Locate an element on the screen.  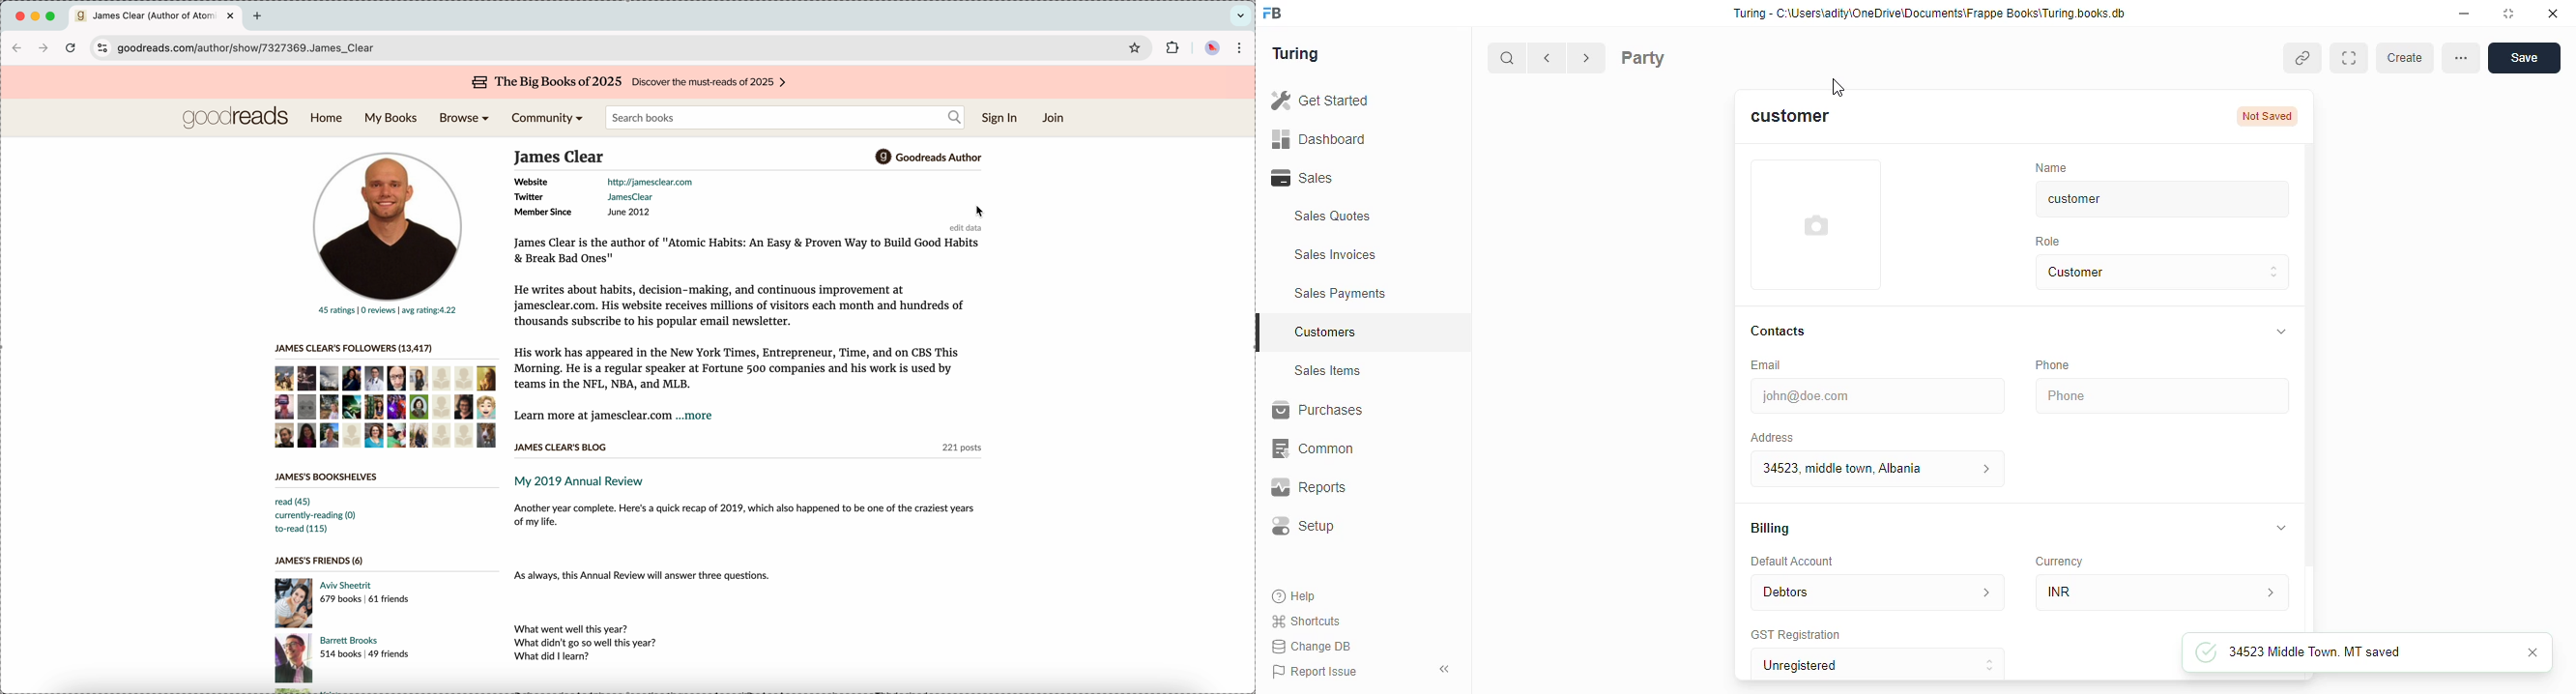
‘Common is located at coordinates (1352, 448).